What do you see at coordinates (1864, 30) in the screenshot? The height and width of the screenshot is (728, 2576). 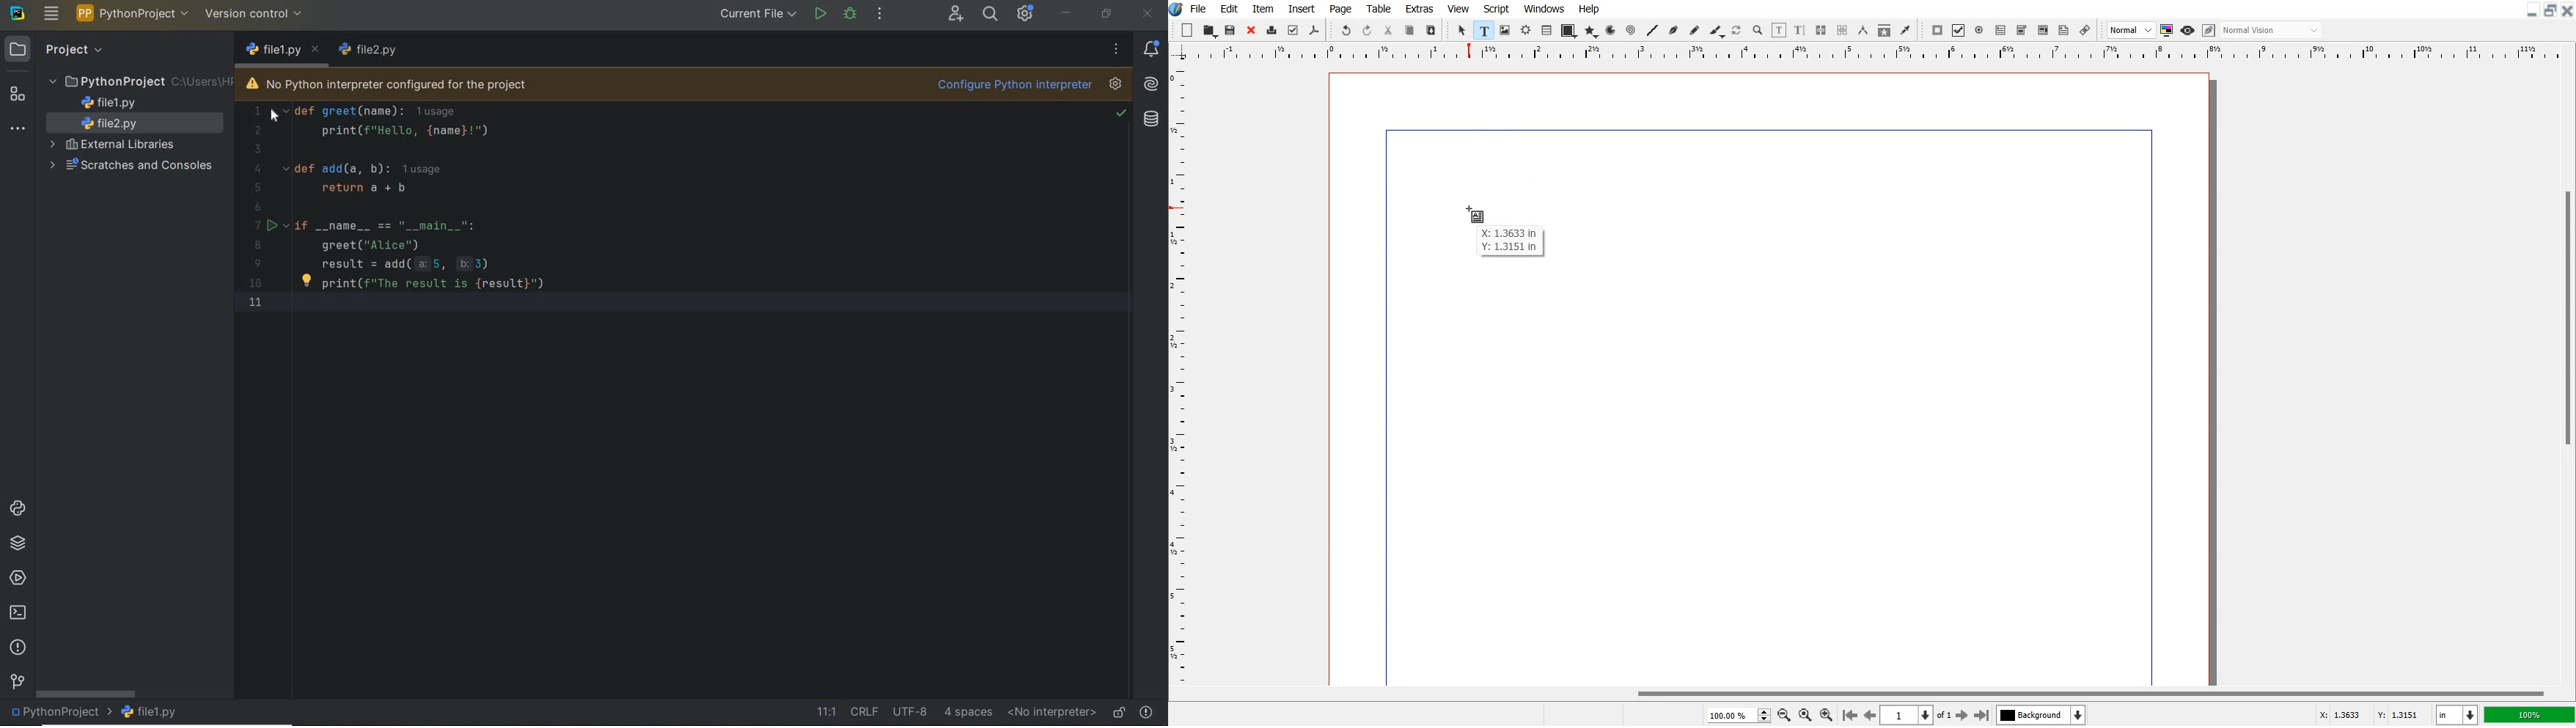 I see `Measurements` at bounding box center [1864, 30].